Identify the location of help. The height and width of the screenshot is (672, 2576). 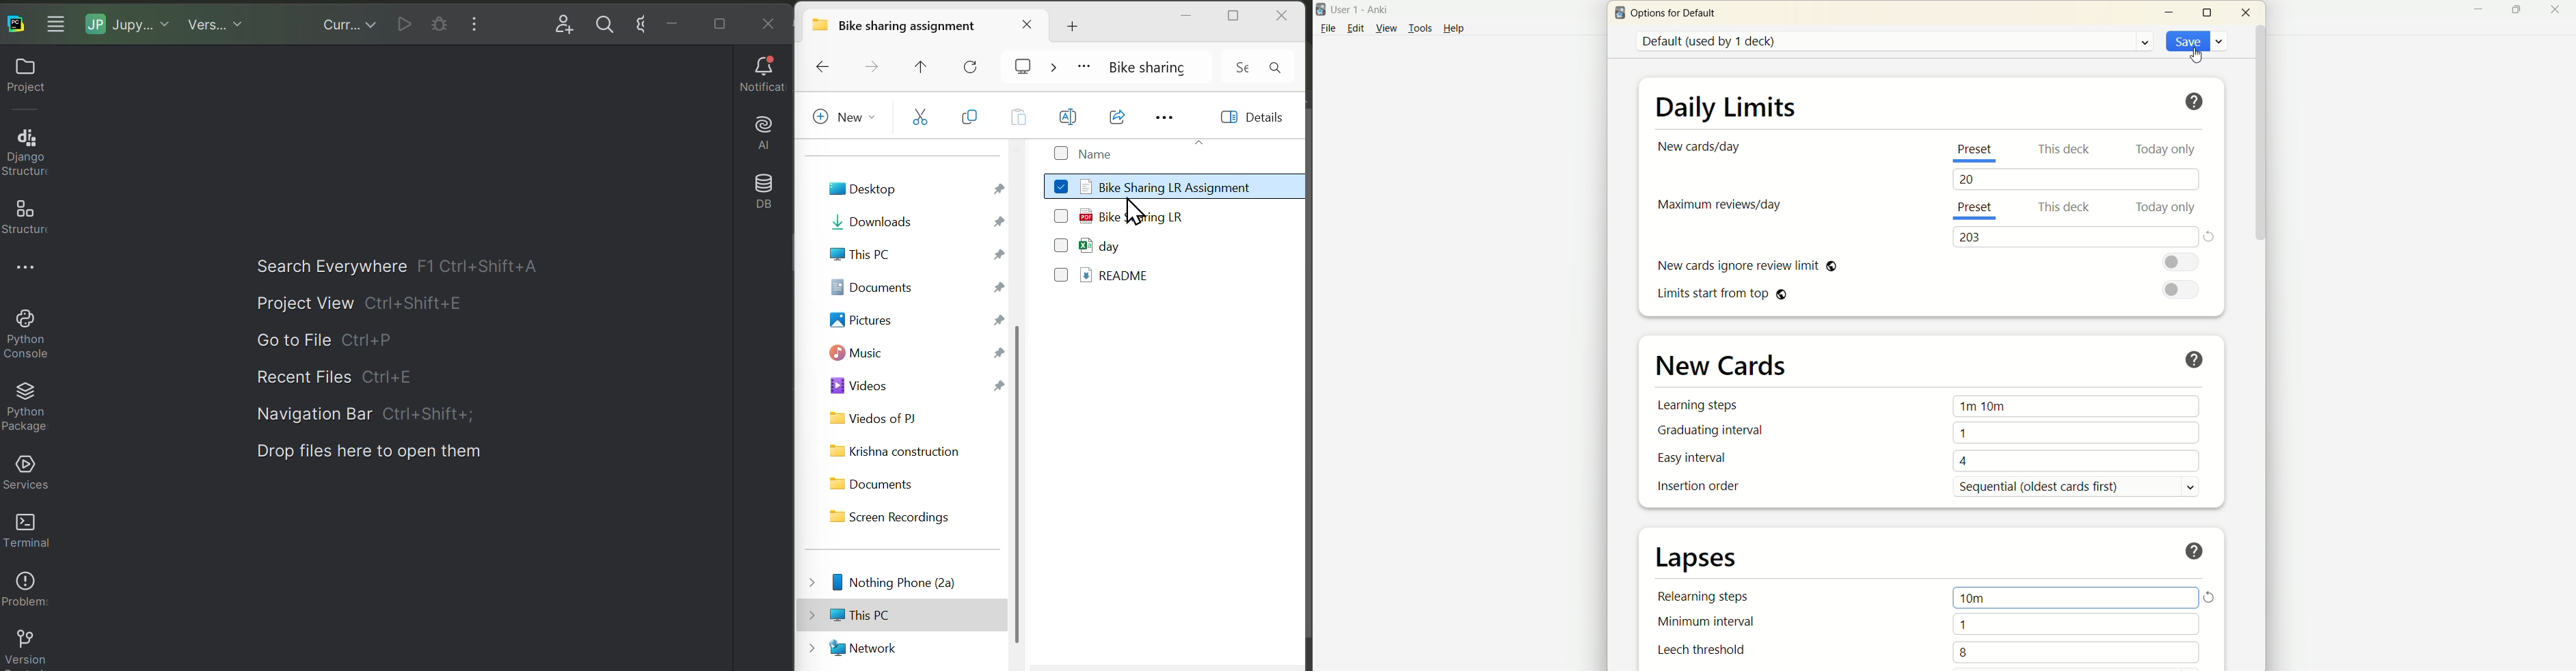
(2197, 357).